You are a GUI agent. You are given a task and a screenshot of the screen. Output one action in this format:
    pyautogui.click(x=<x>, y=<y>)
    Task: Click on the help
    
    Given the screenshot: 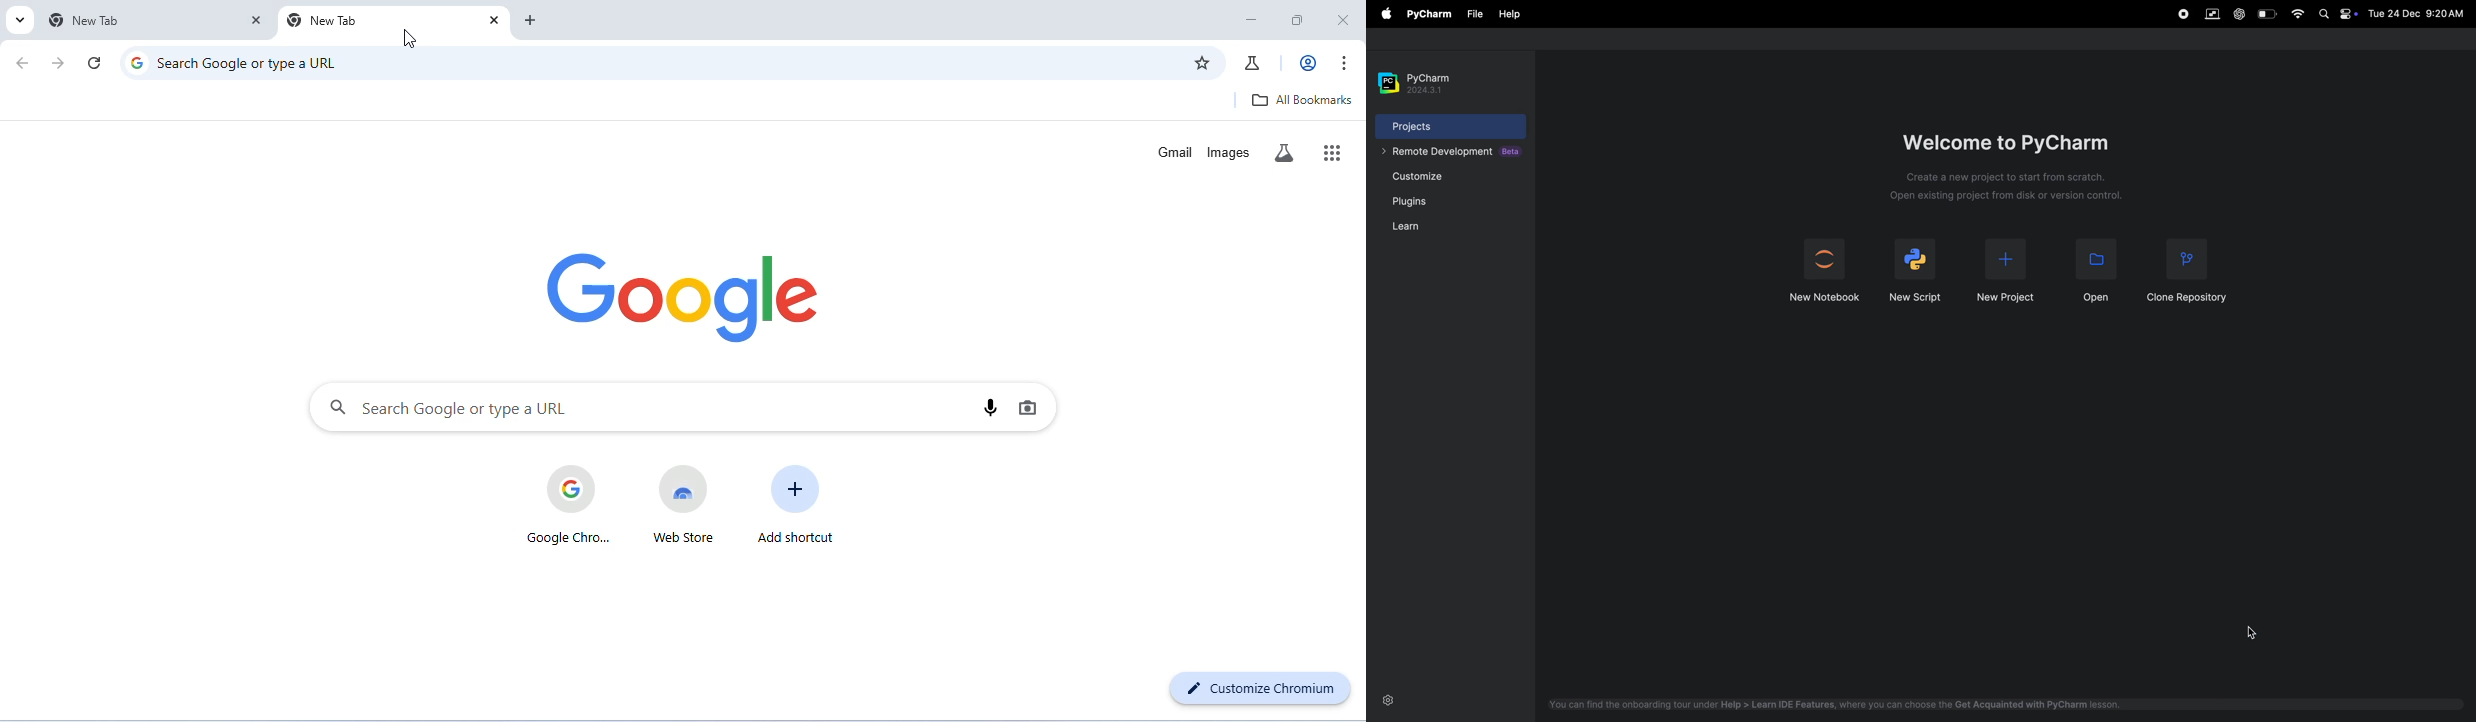 What is the action you would take?
    pyautogui.click(x=1509, y=15)
    